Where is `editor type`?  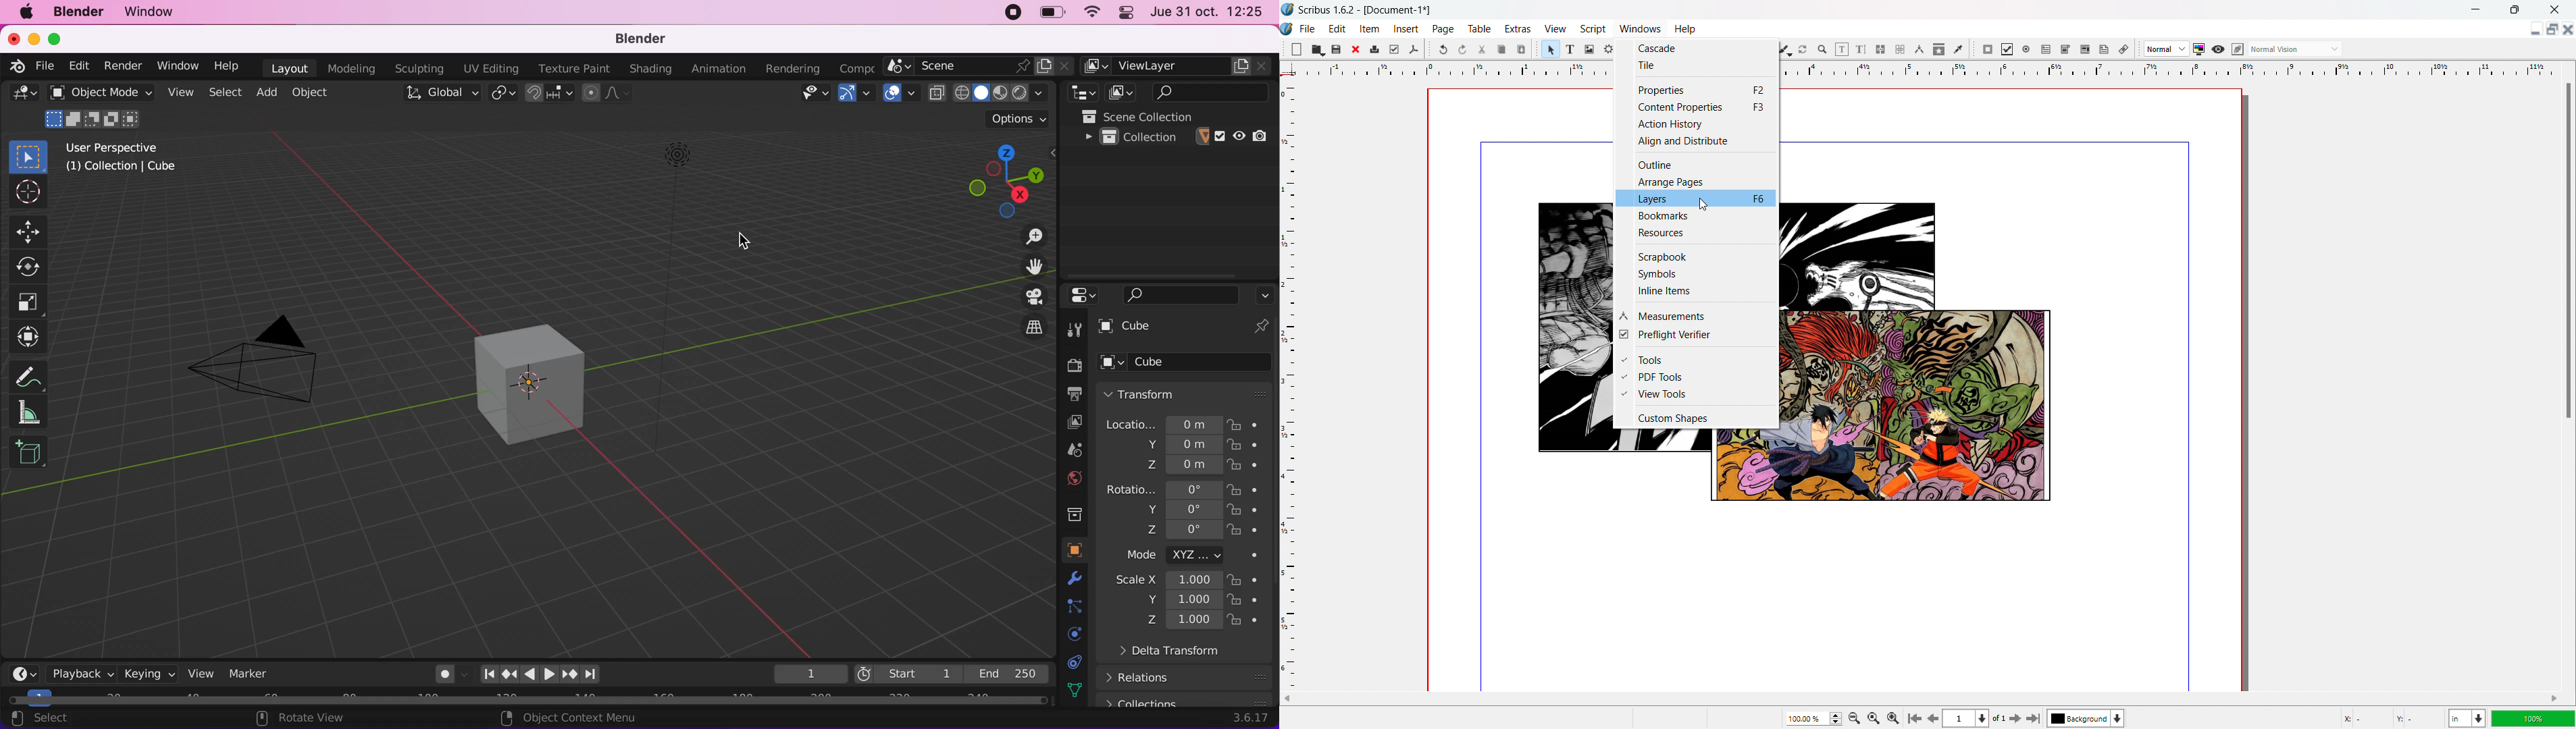
editor type is located at coordinates (26, 672).